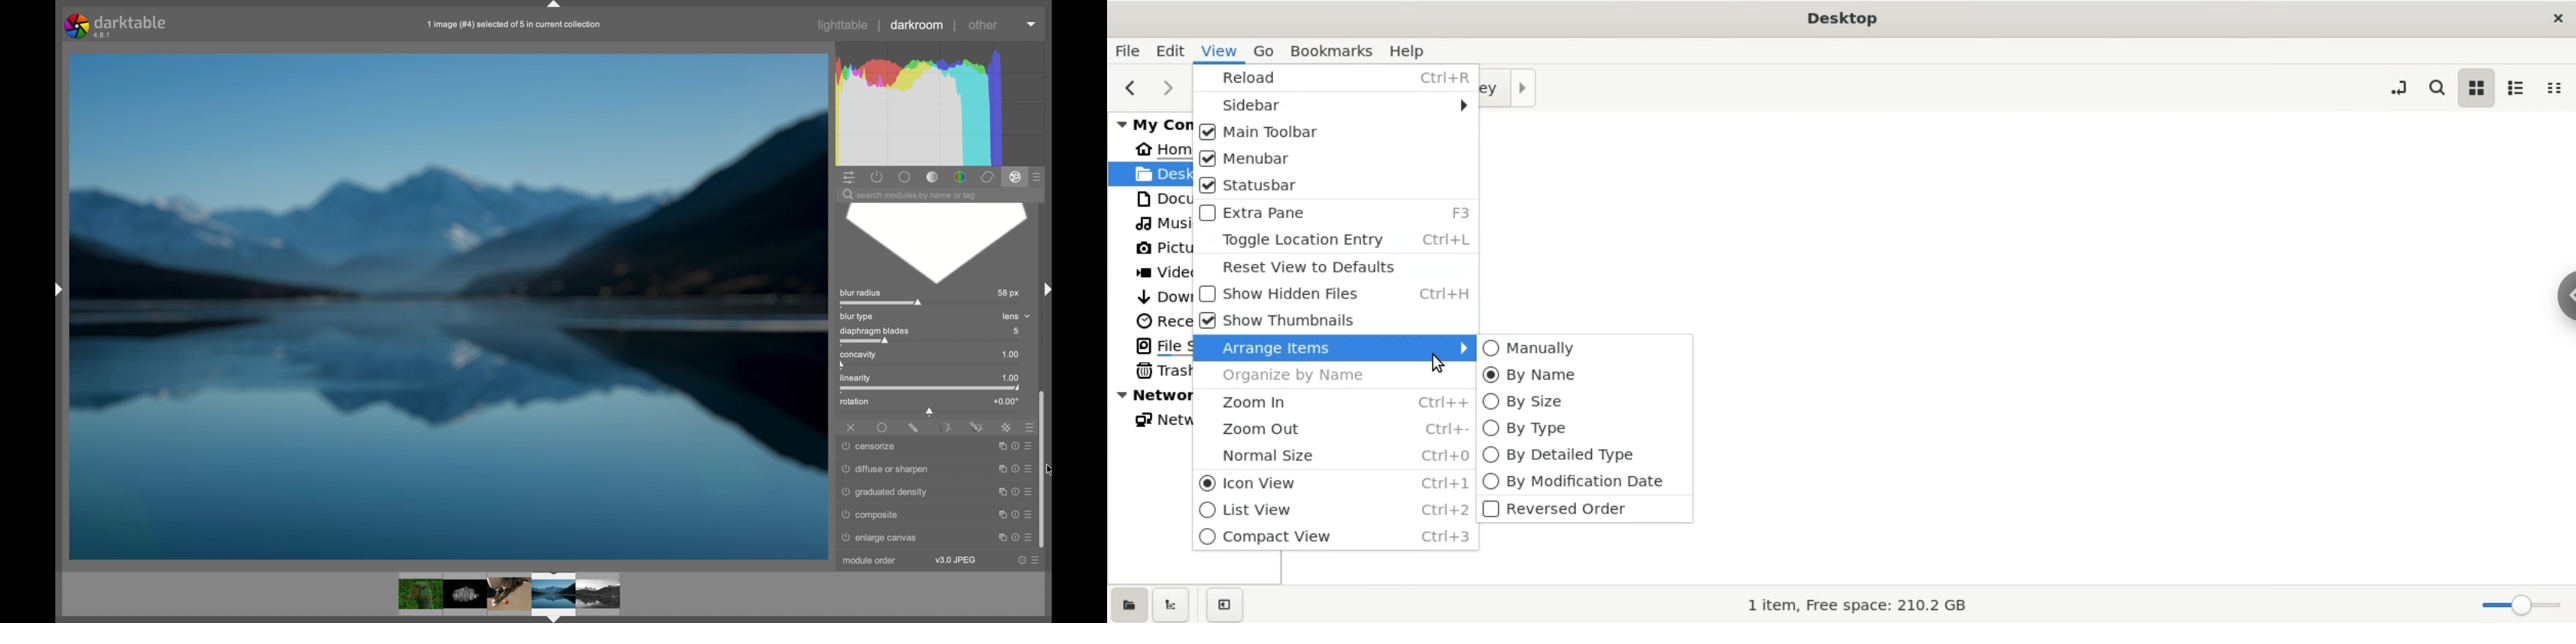  Describe the element at coordinates (51, 291) in the screenshot. I see `` at that location.